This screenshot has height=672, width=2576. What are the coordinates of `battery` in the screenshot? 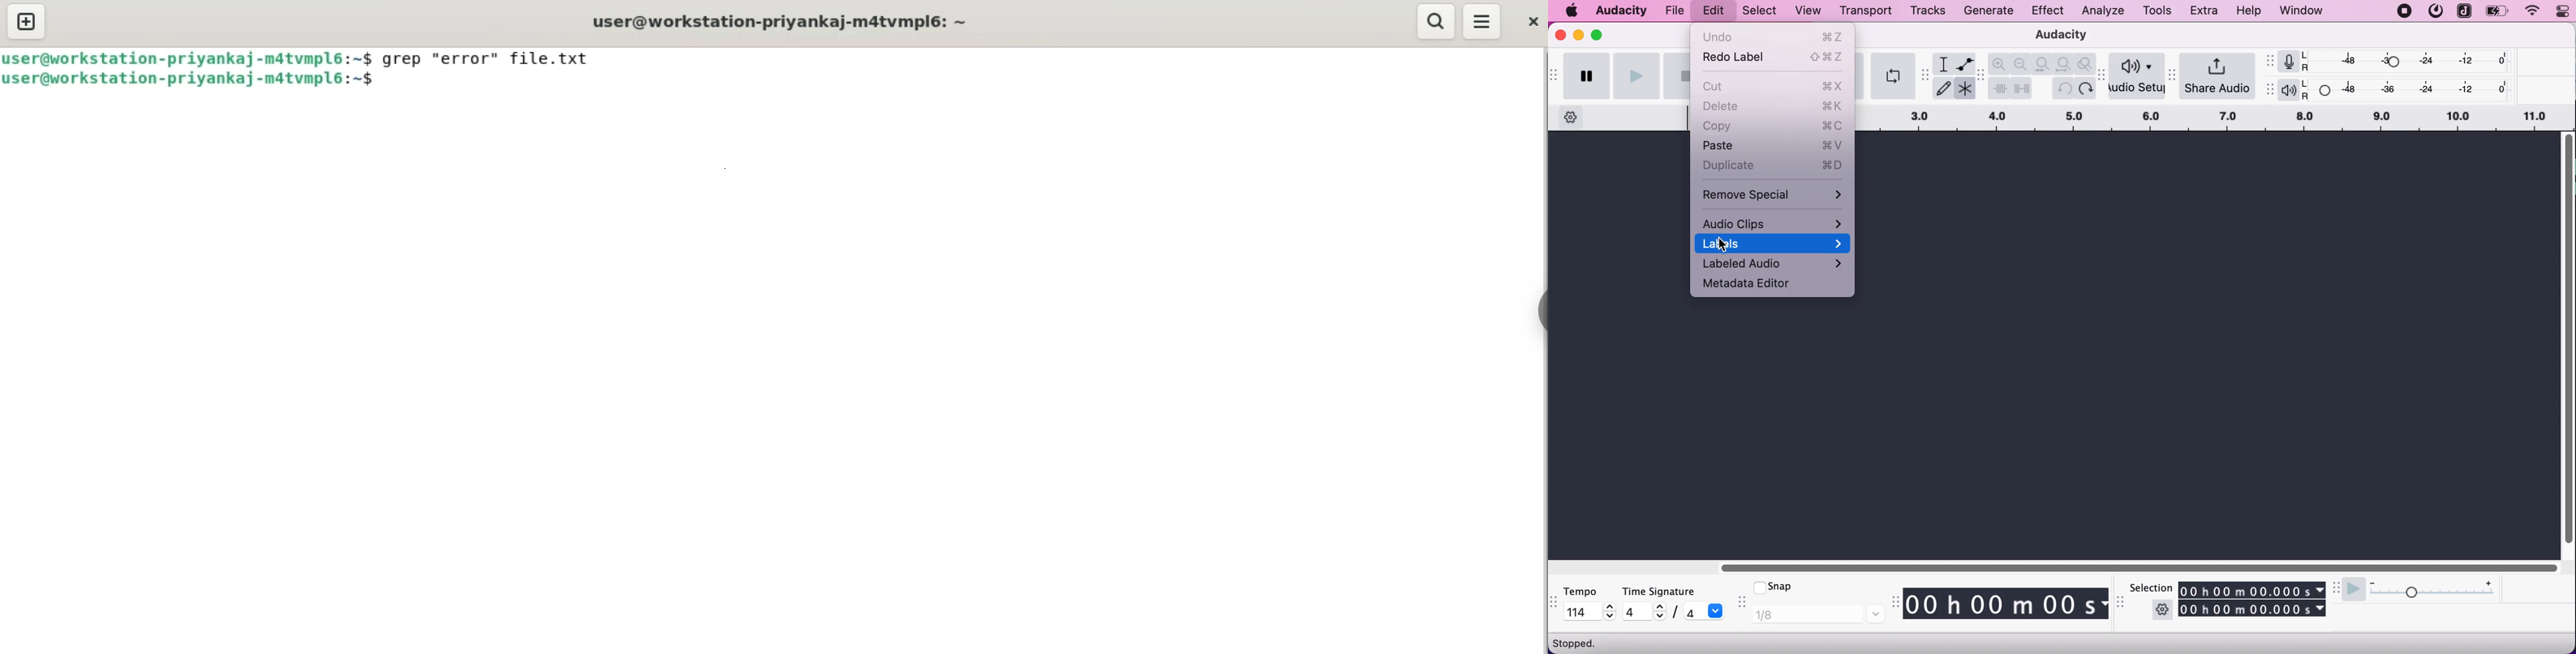 It's located at (2499, 11).